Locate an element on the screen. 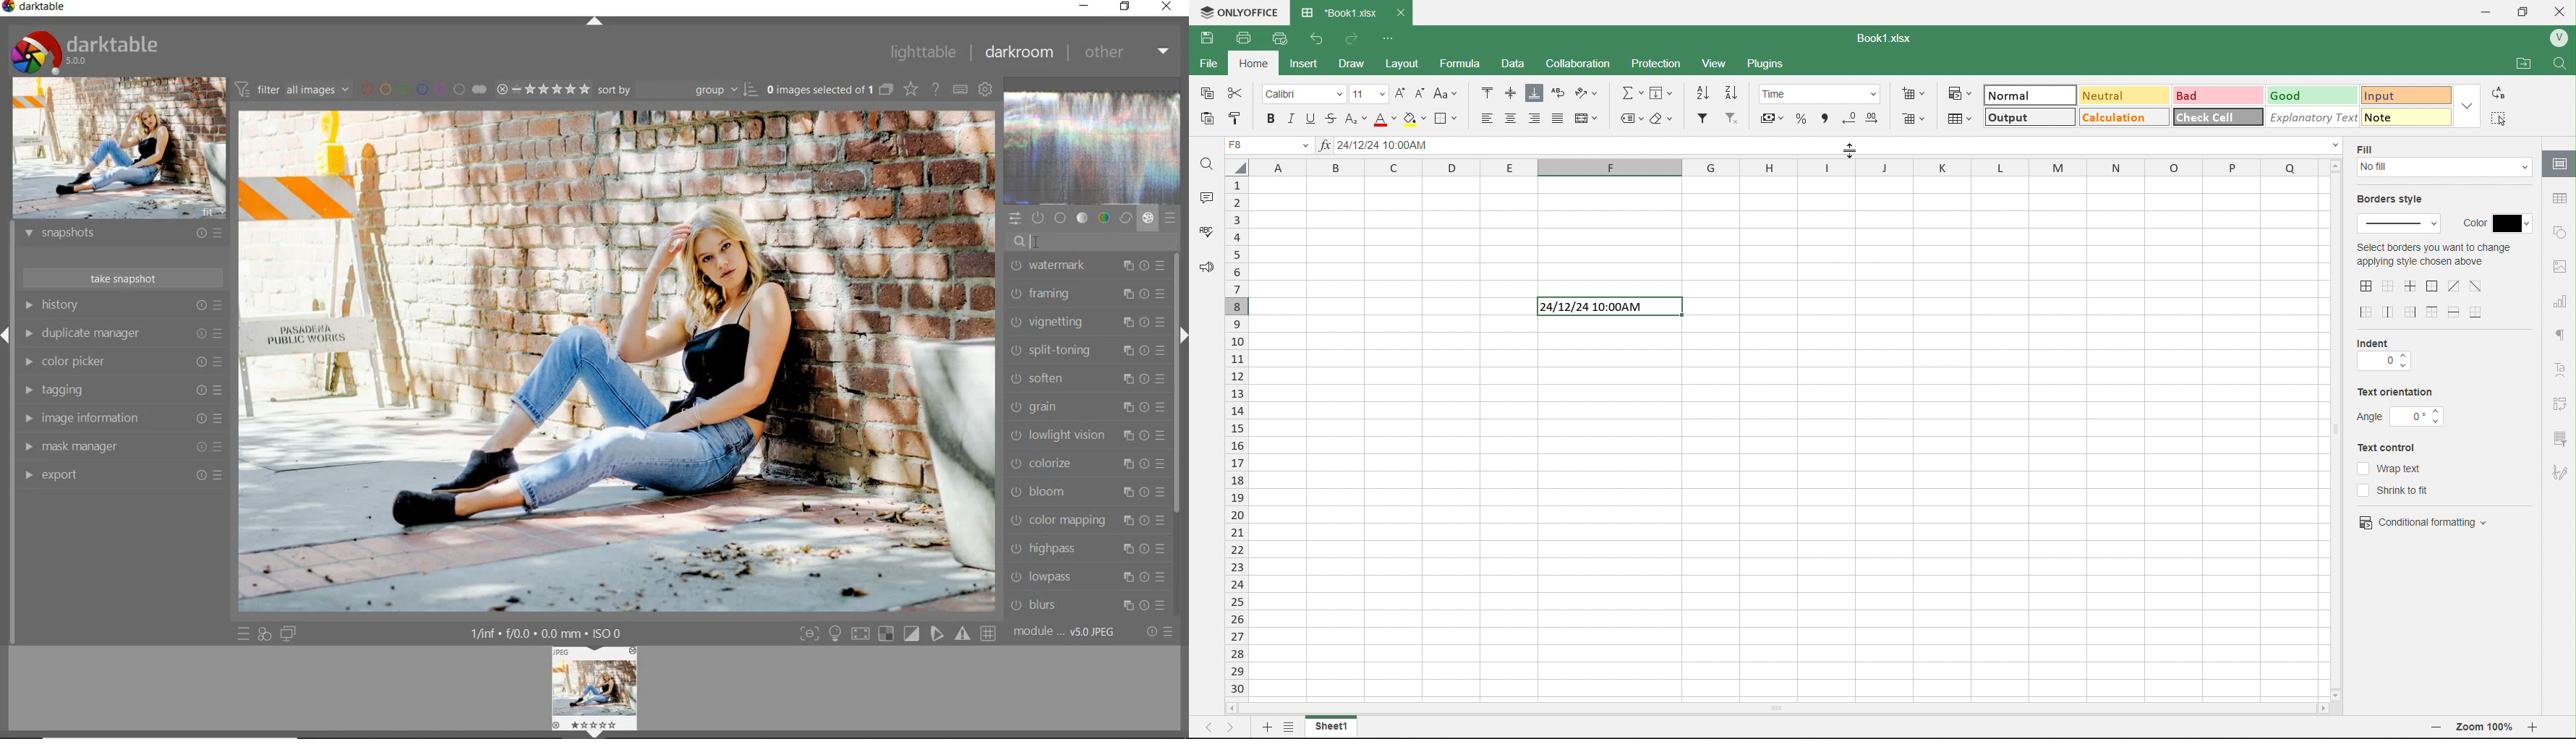 The image size is (2576, 756). Sort Descending is located at coordinates (1733, 92).